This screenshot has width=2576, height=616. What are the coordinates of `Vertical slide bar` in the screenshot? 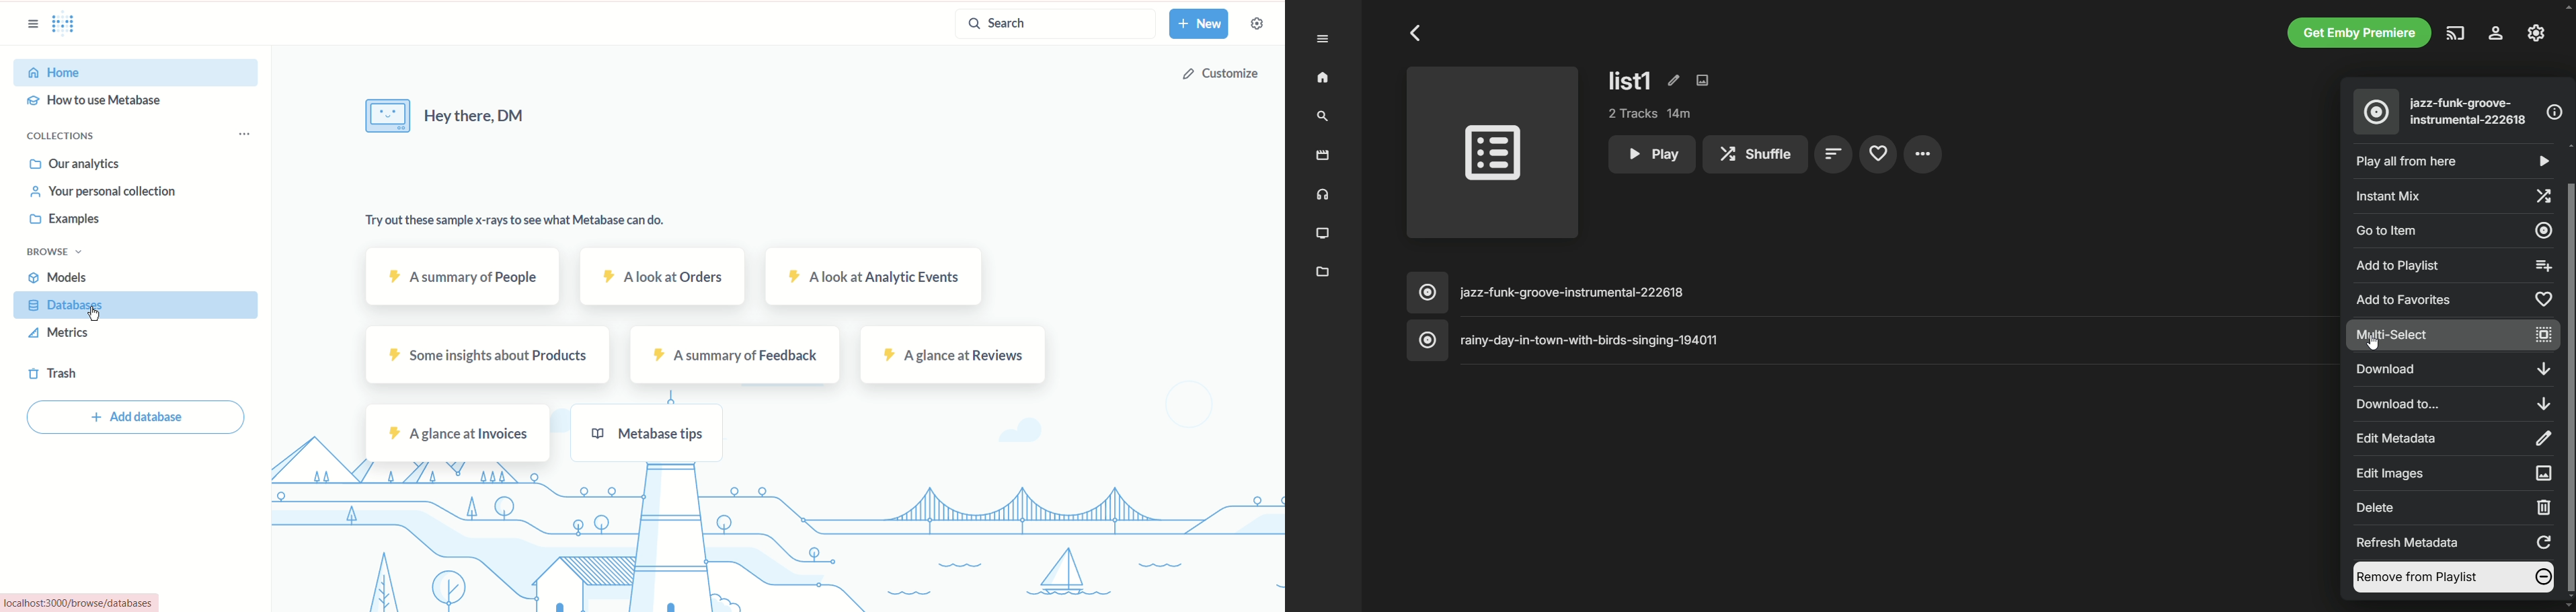 It's located at (2569, 371).